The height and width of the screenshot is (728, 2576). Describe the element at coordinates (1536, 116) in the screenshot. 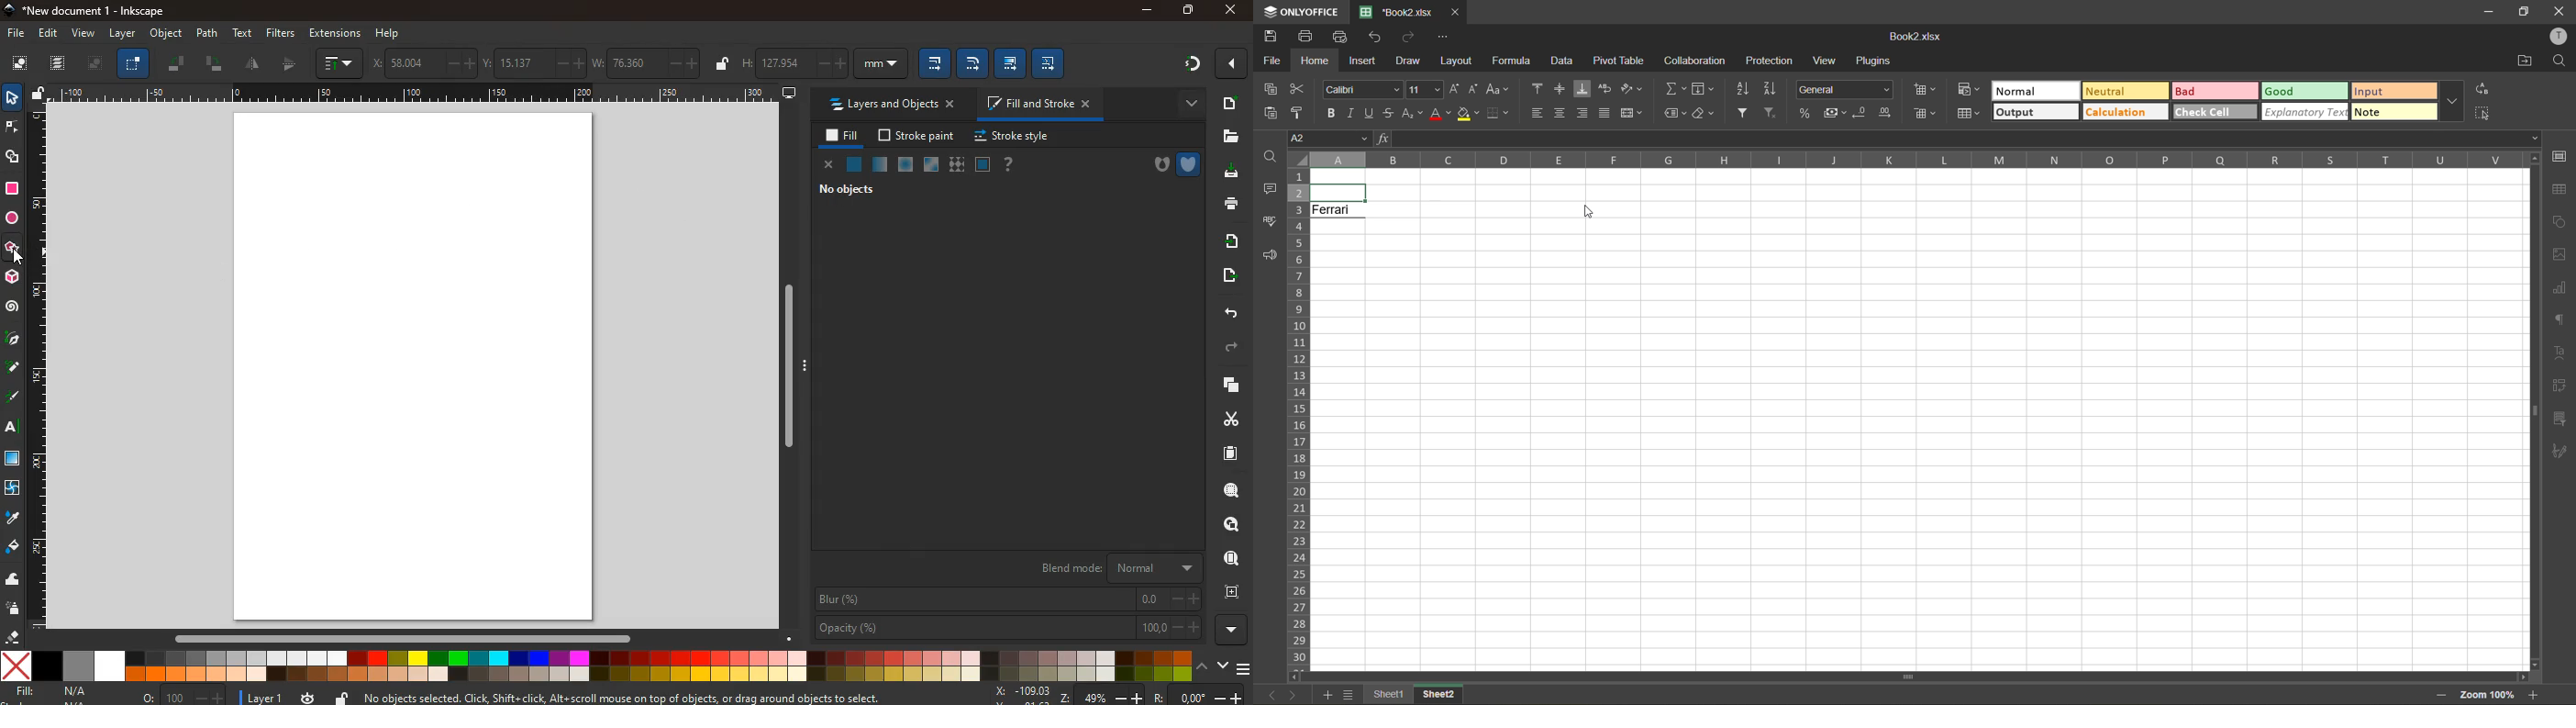

I see `align left` at that location.